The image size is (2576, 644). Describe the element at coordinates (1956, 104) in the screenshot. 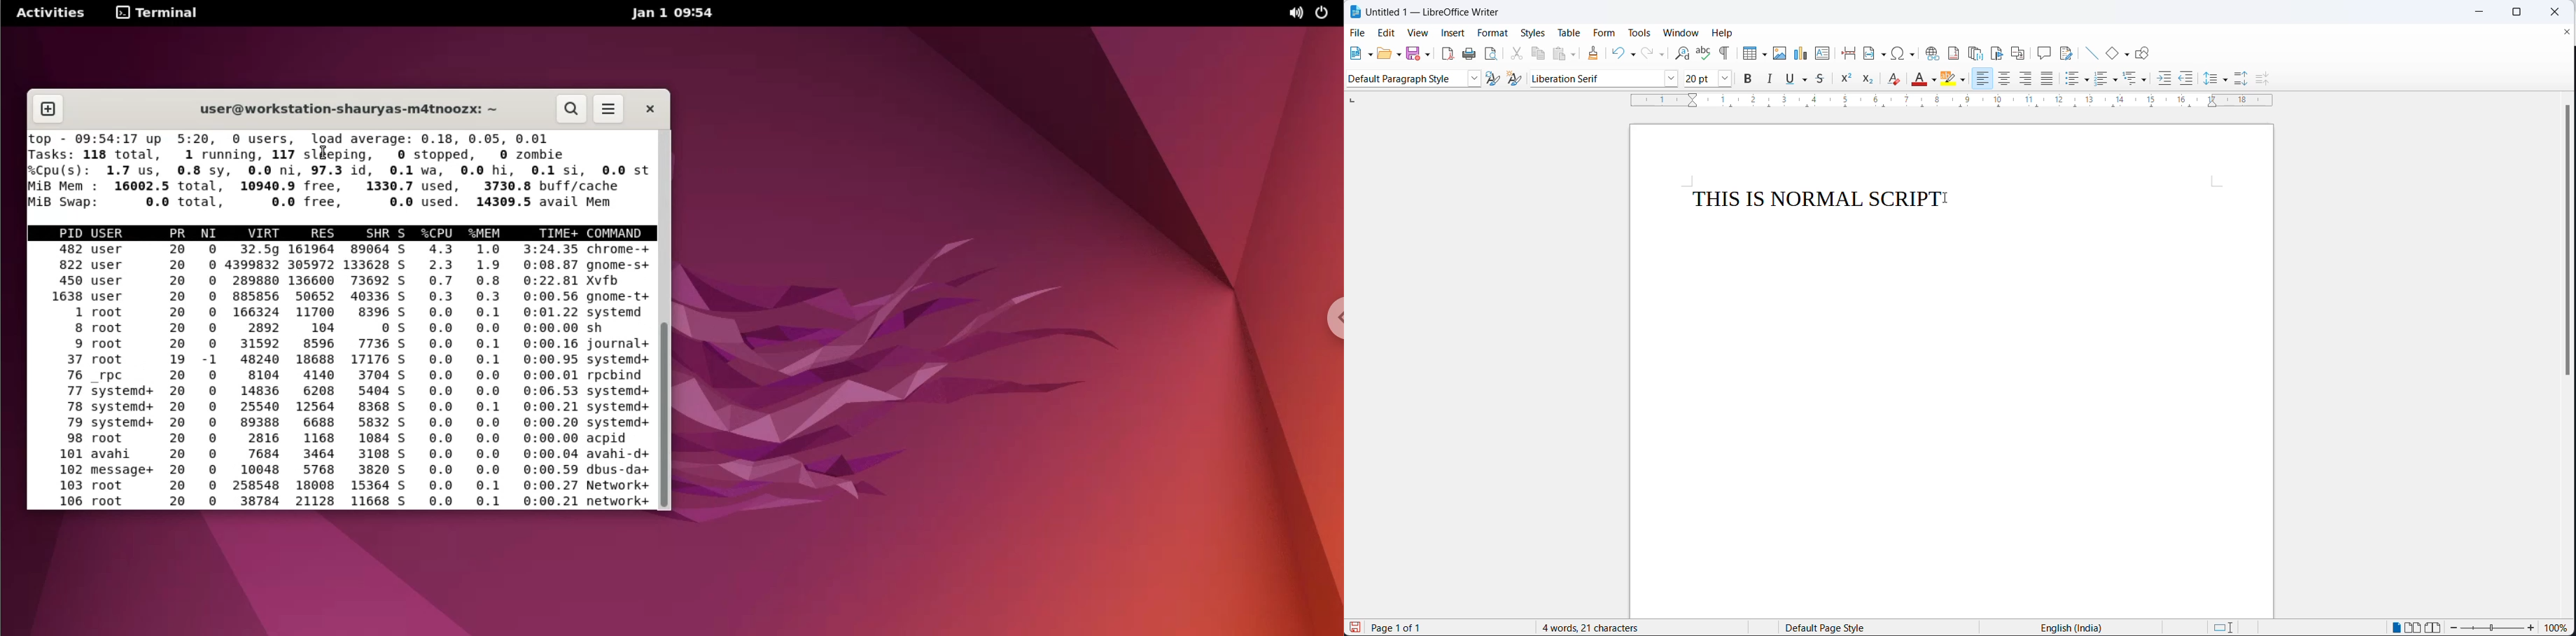

I see `ruler` at that location.